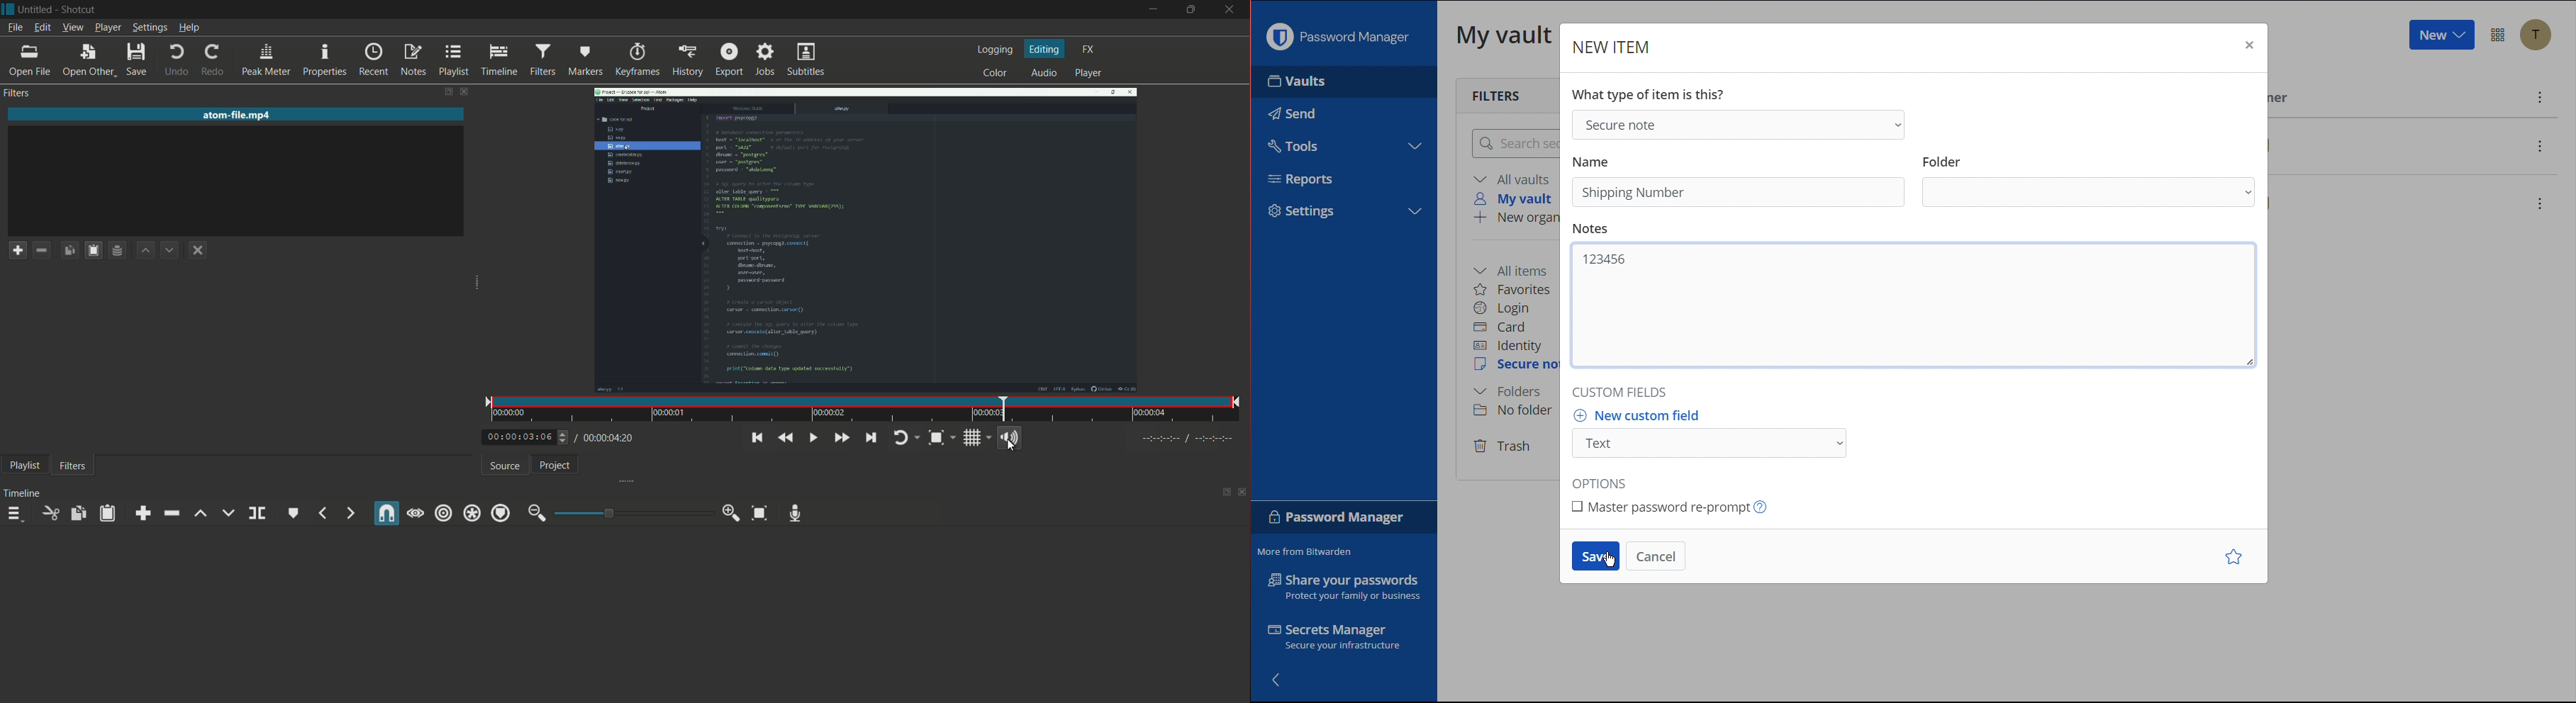 The height and width of the screenshot is (728, 2576). What do you see at coordinates (1657, 554) in the screenshot?
I see `Cancel` at bounding box center [1657, 554].